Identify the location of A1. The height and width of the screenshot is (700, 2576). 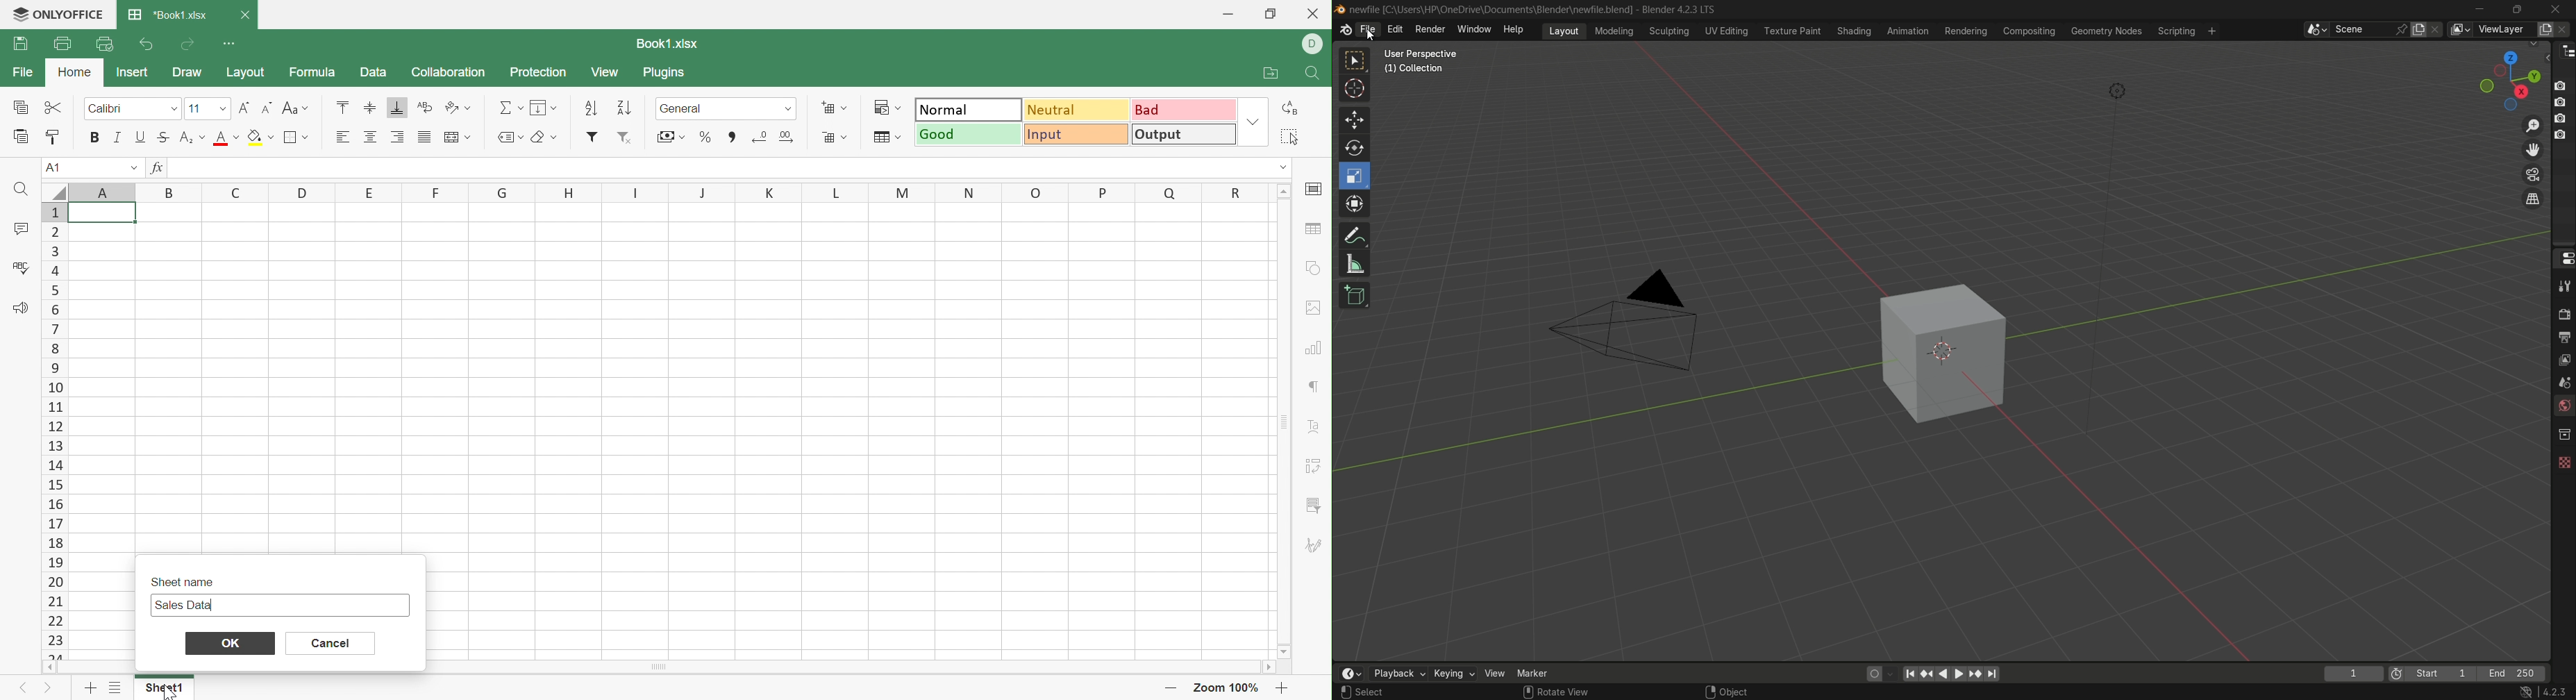
(58, 167).